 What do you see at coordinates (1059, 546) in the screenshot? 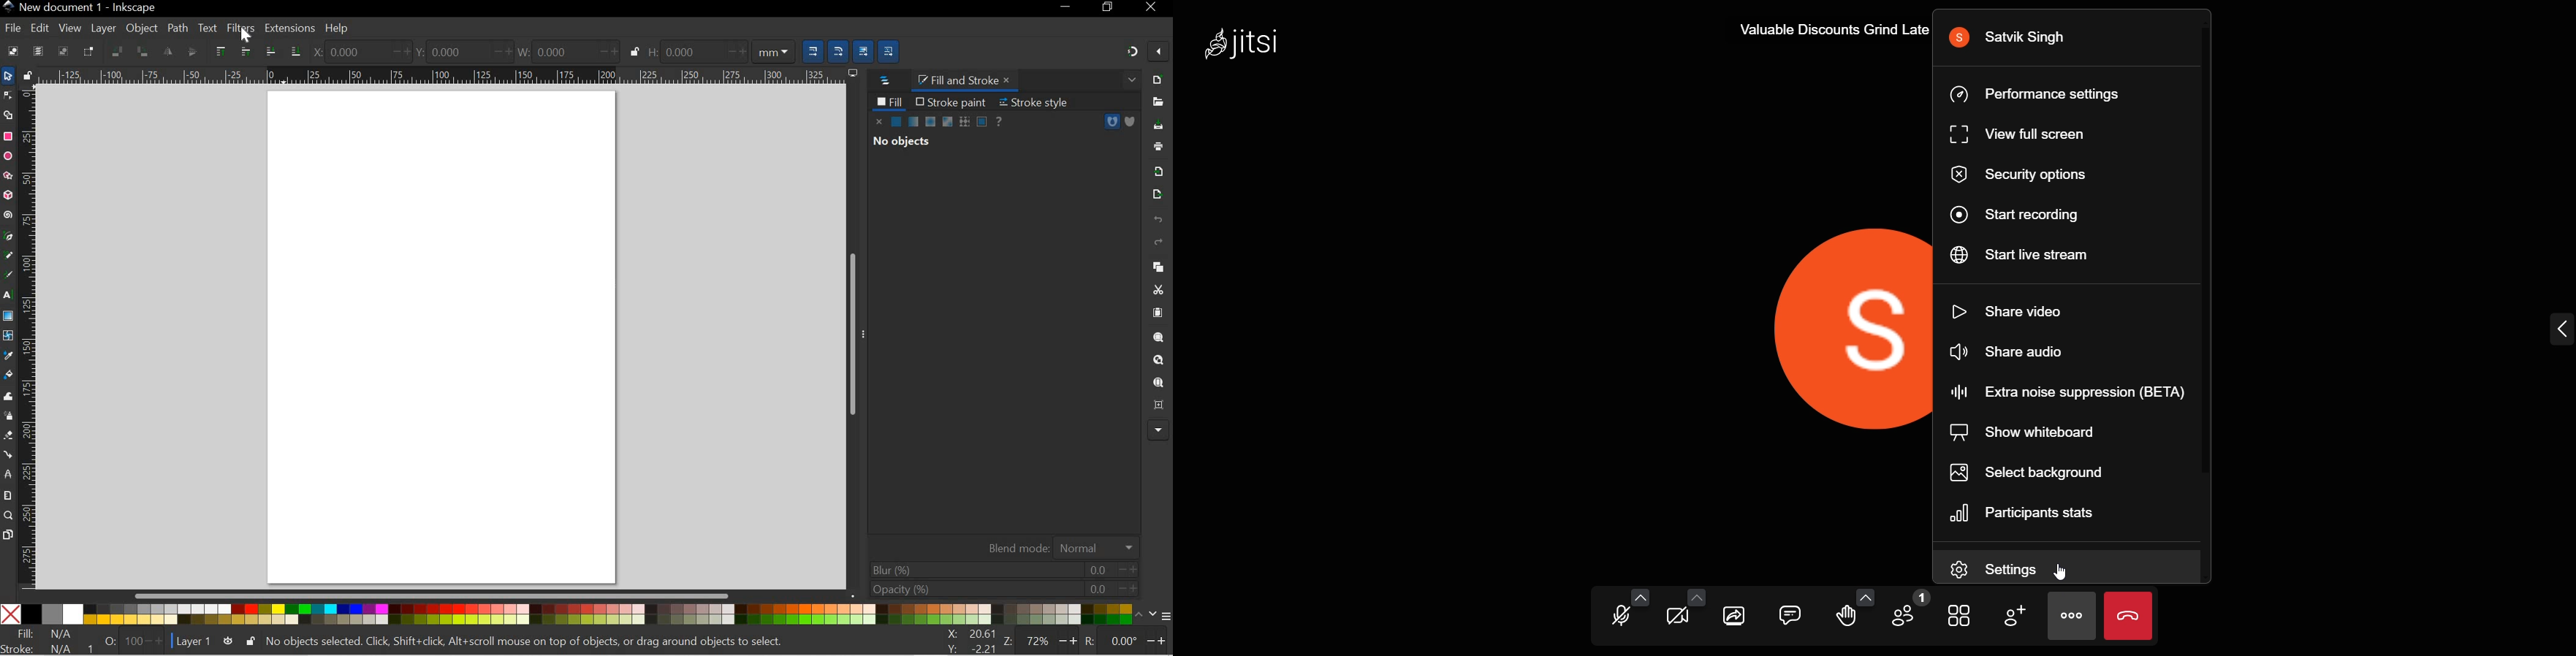
I see `BLEND MODE` at bounding box center [1059, 546].